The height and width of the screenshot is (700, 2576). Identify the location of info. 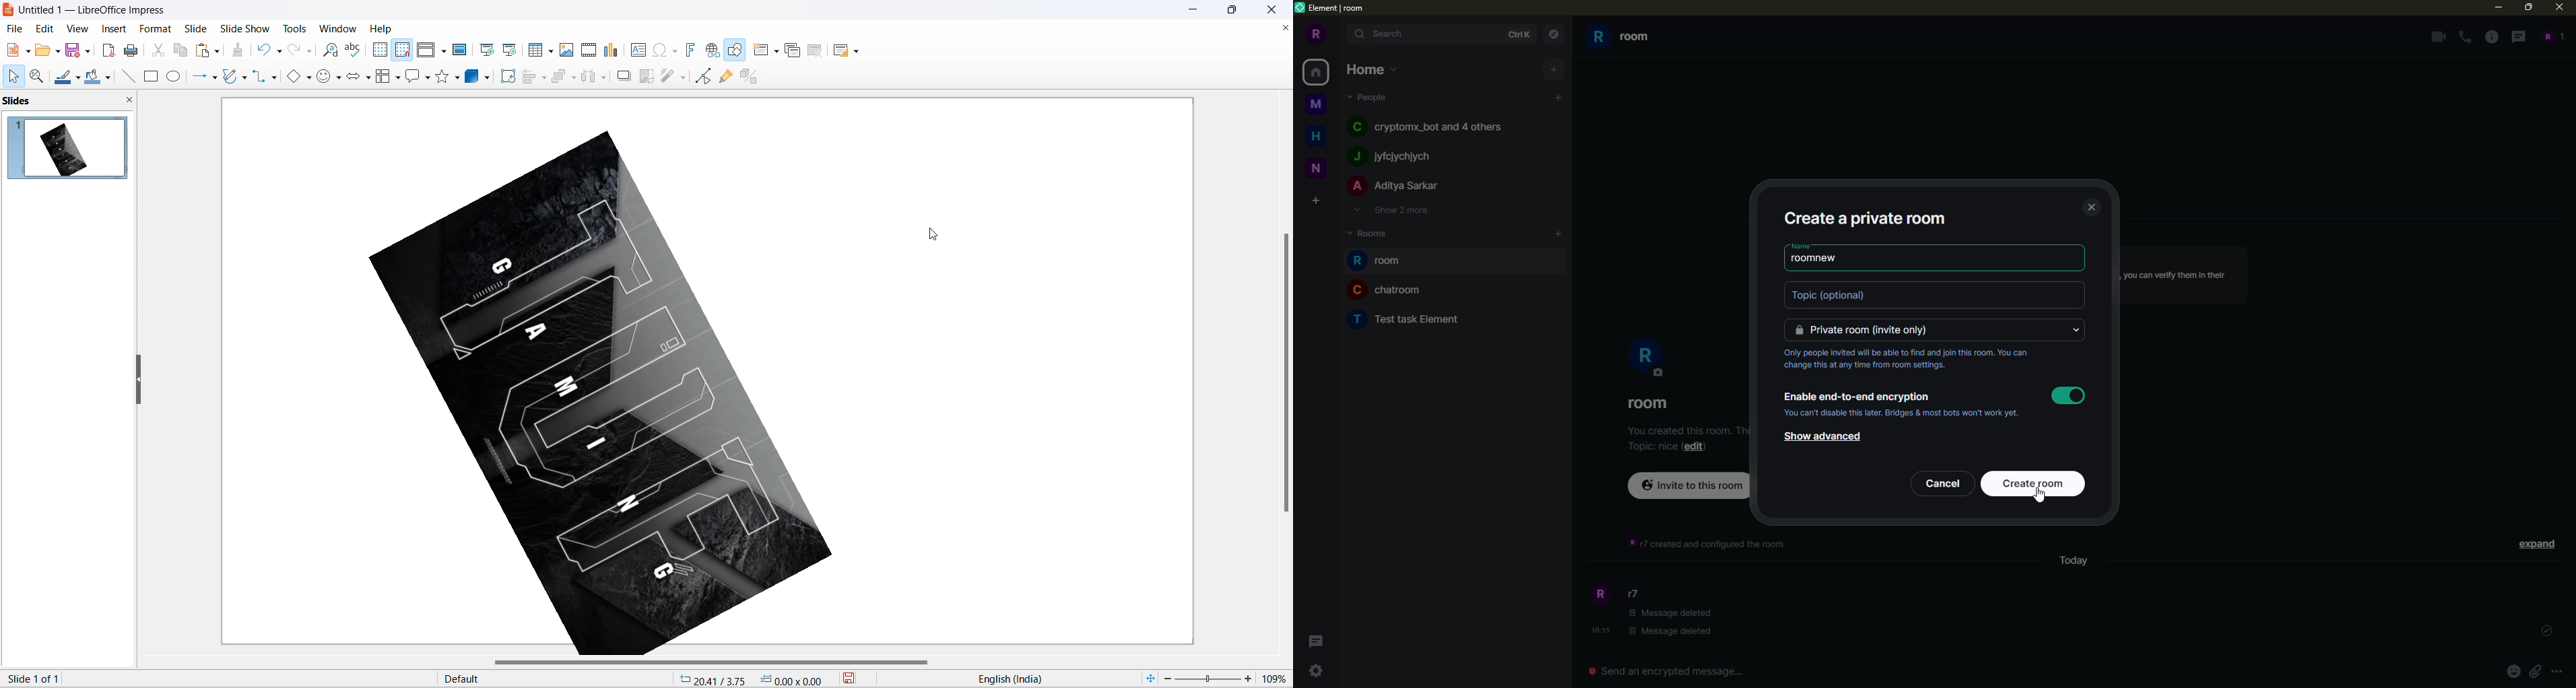
(1709, 544).